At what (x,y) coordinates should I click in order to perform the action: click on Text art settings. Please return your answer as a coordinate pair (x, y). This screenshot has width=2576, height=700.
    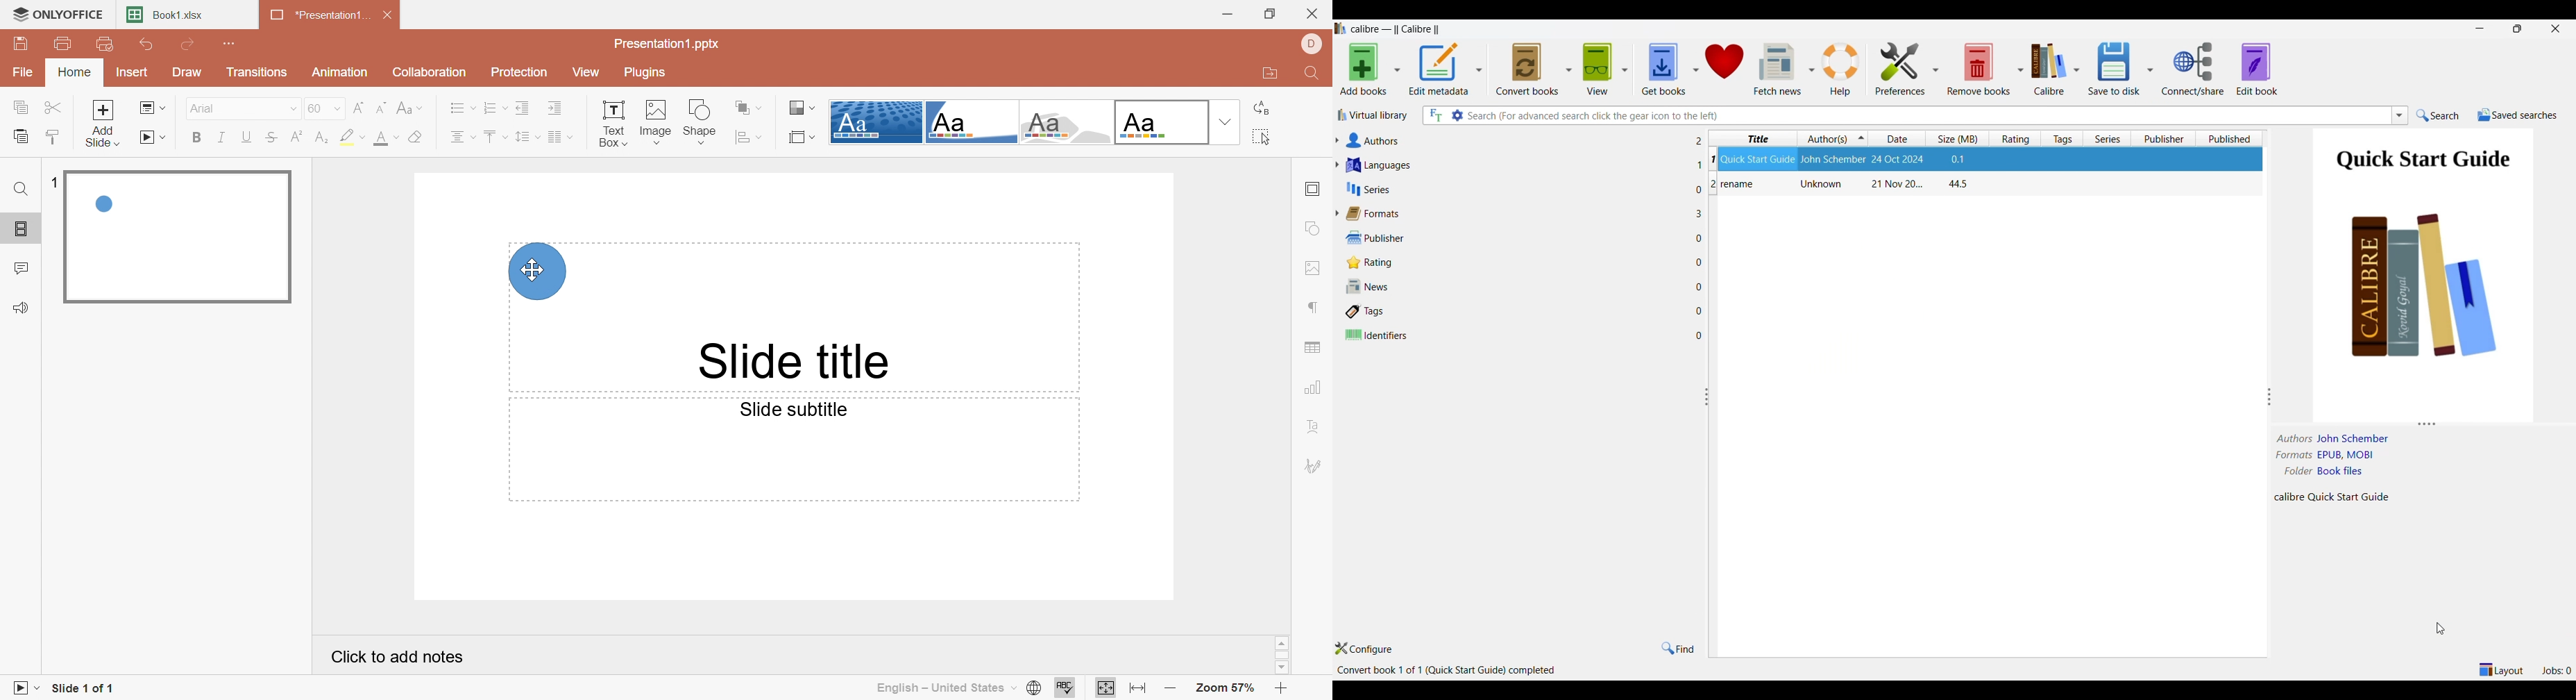
    Looking at the image, I should click on (1319, 429).